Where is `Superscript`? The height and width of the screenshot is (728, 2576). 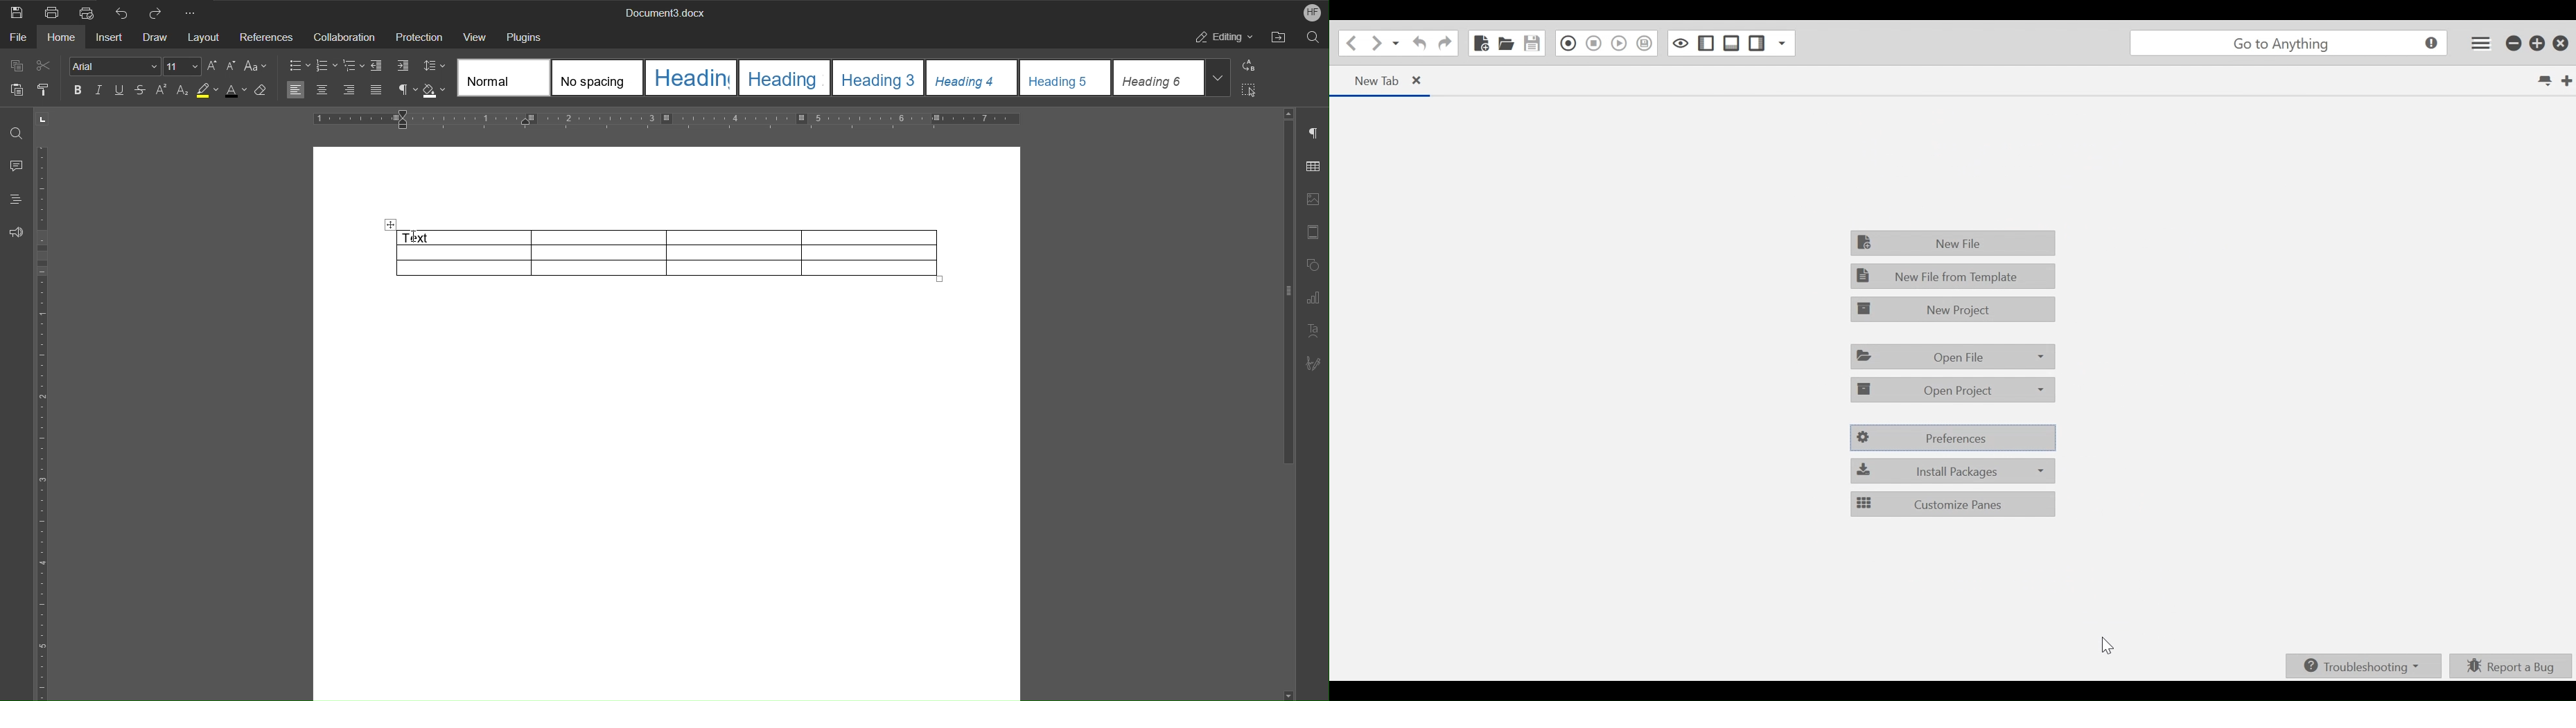
Superscript is located at coordinates (159, 89).